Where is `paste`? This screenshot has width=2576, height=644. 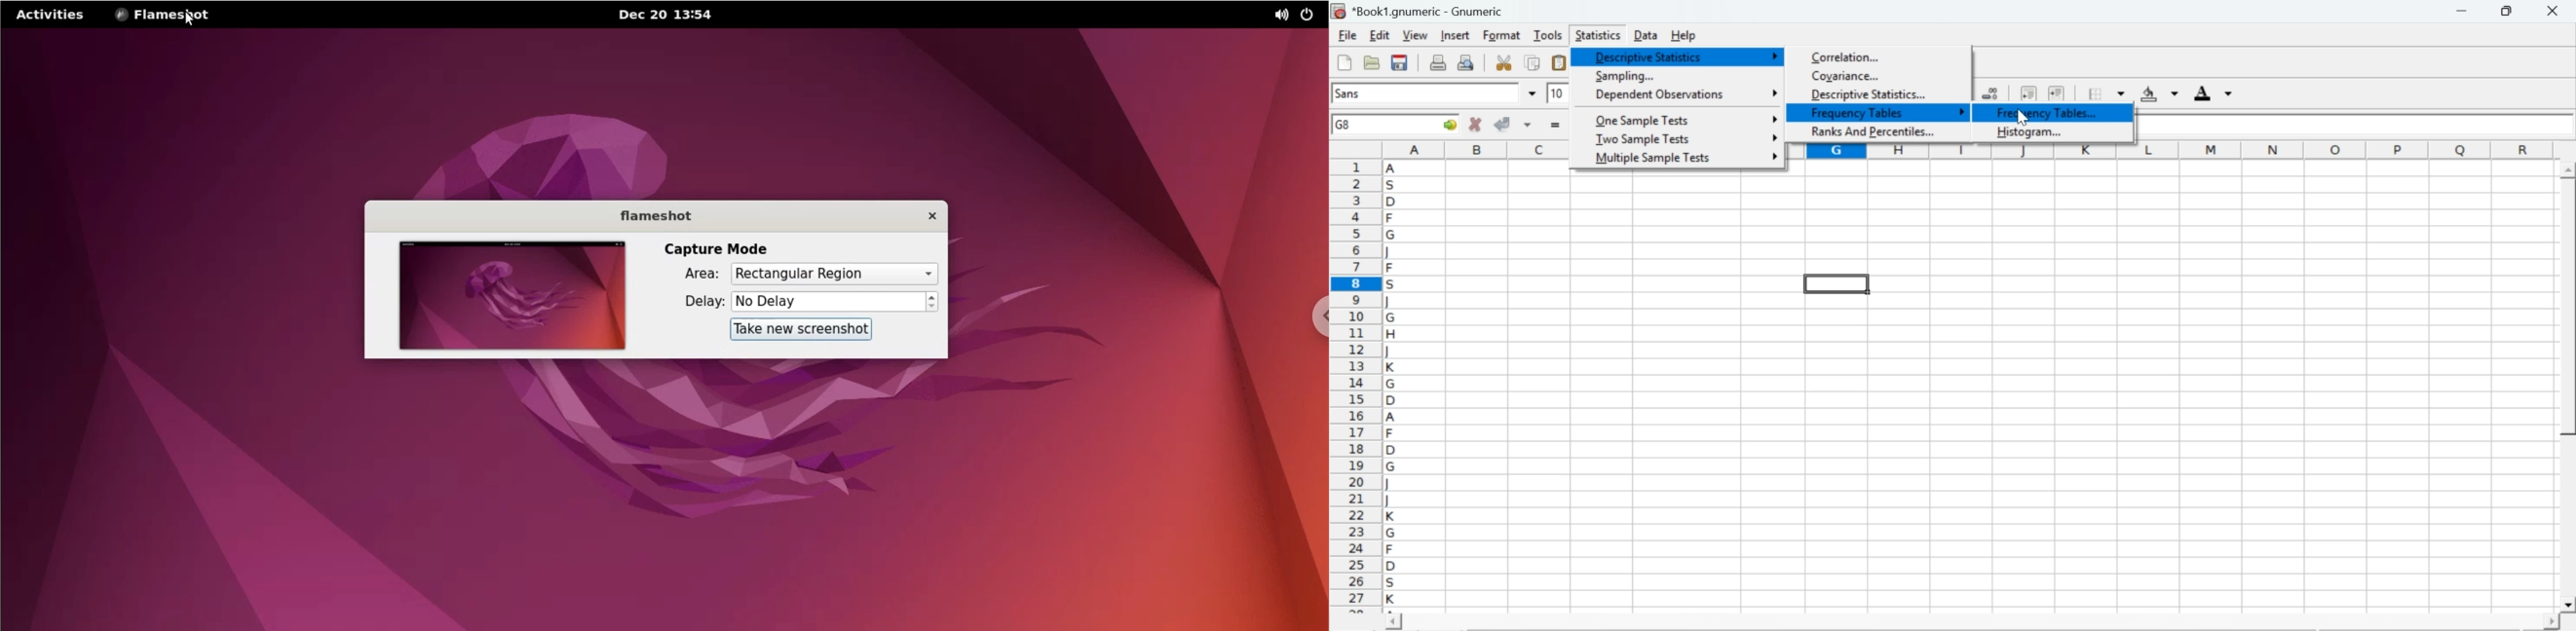 paste is located at coordinates (1561, 63).